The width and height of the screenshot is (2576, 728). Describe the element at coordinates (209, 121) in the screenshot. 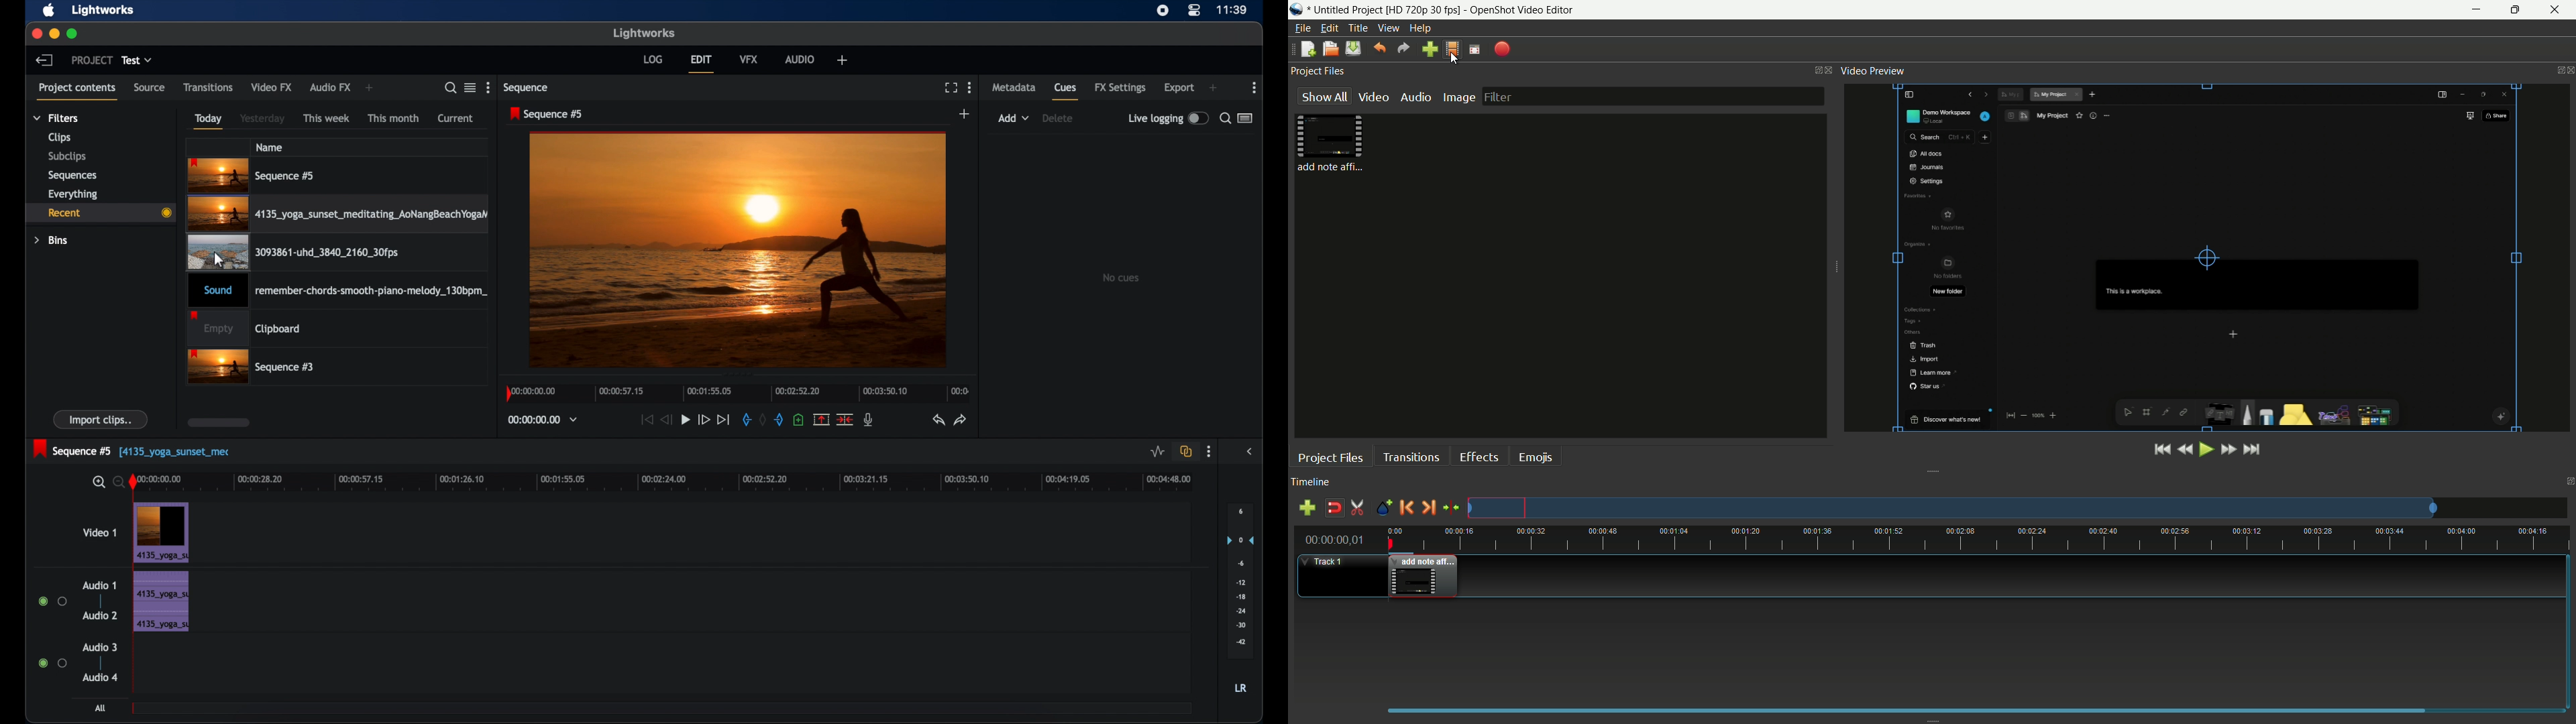

I see `today` at that location.